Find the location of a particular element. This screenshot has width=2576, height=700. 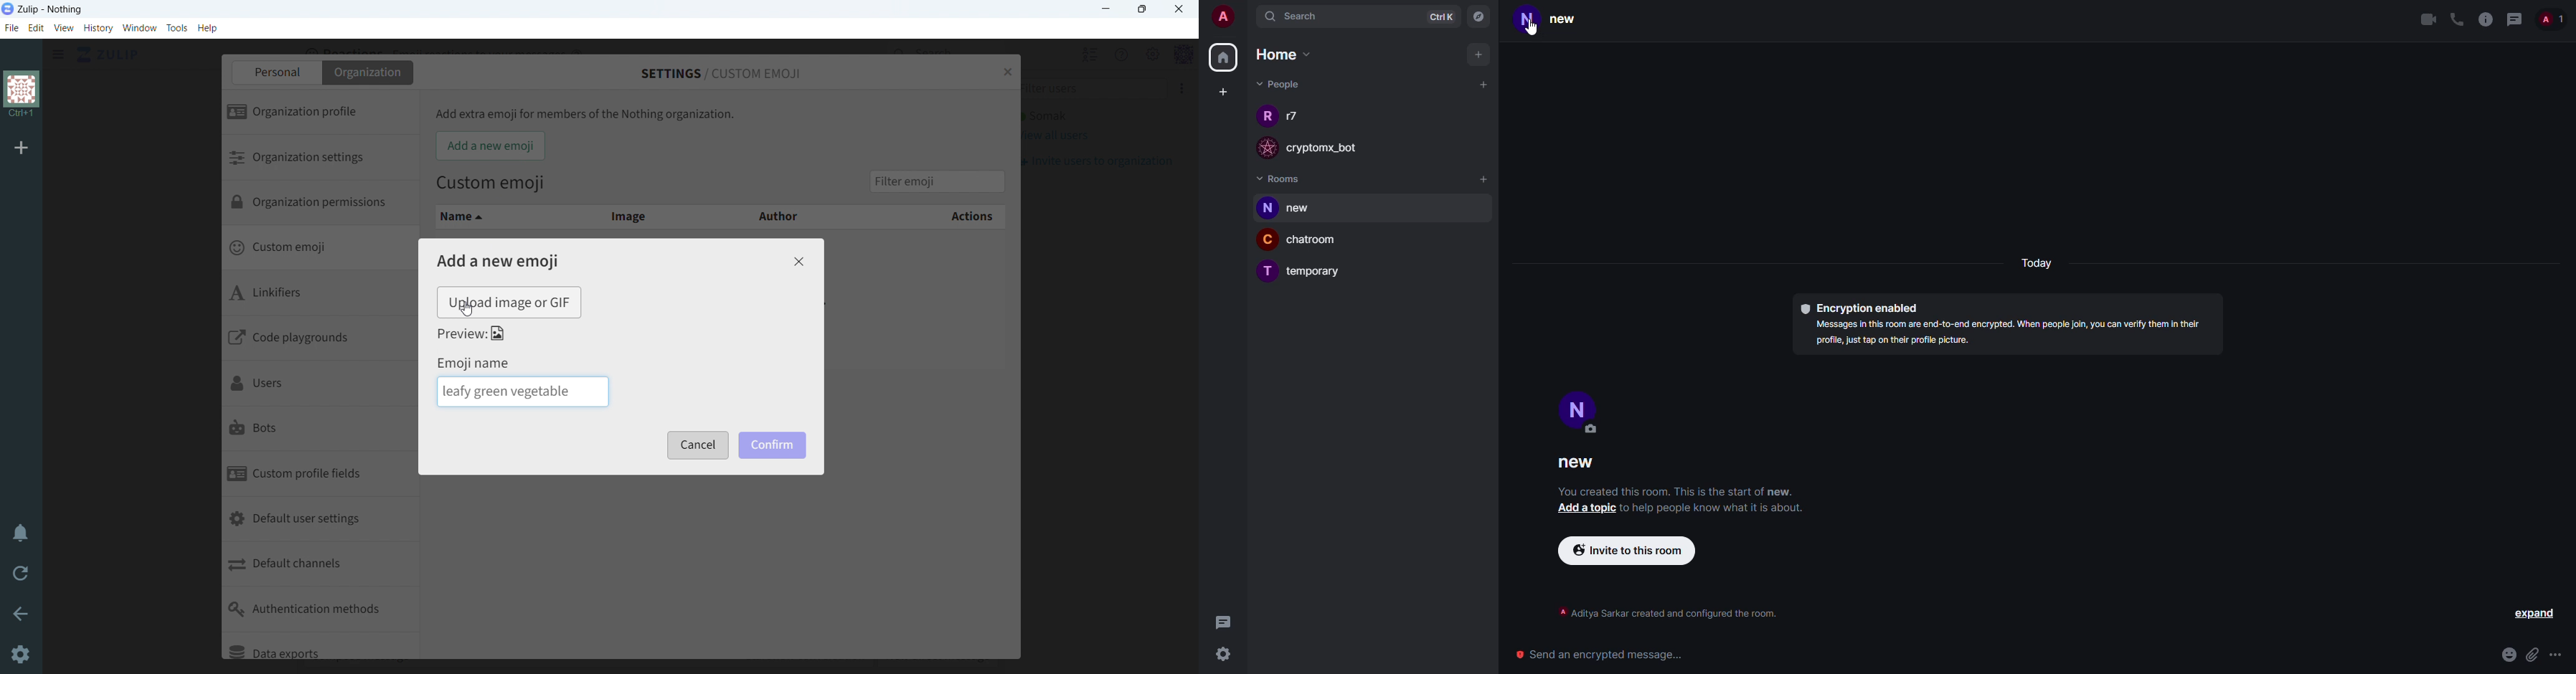

window is located at coordinates (140, 28).